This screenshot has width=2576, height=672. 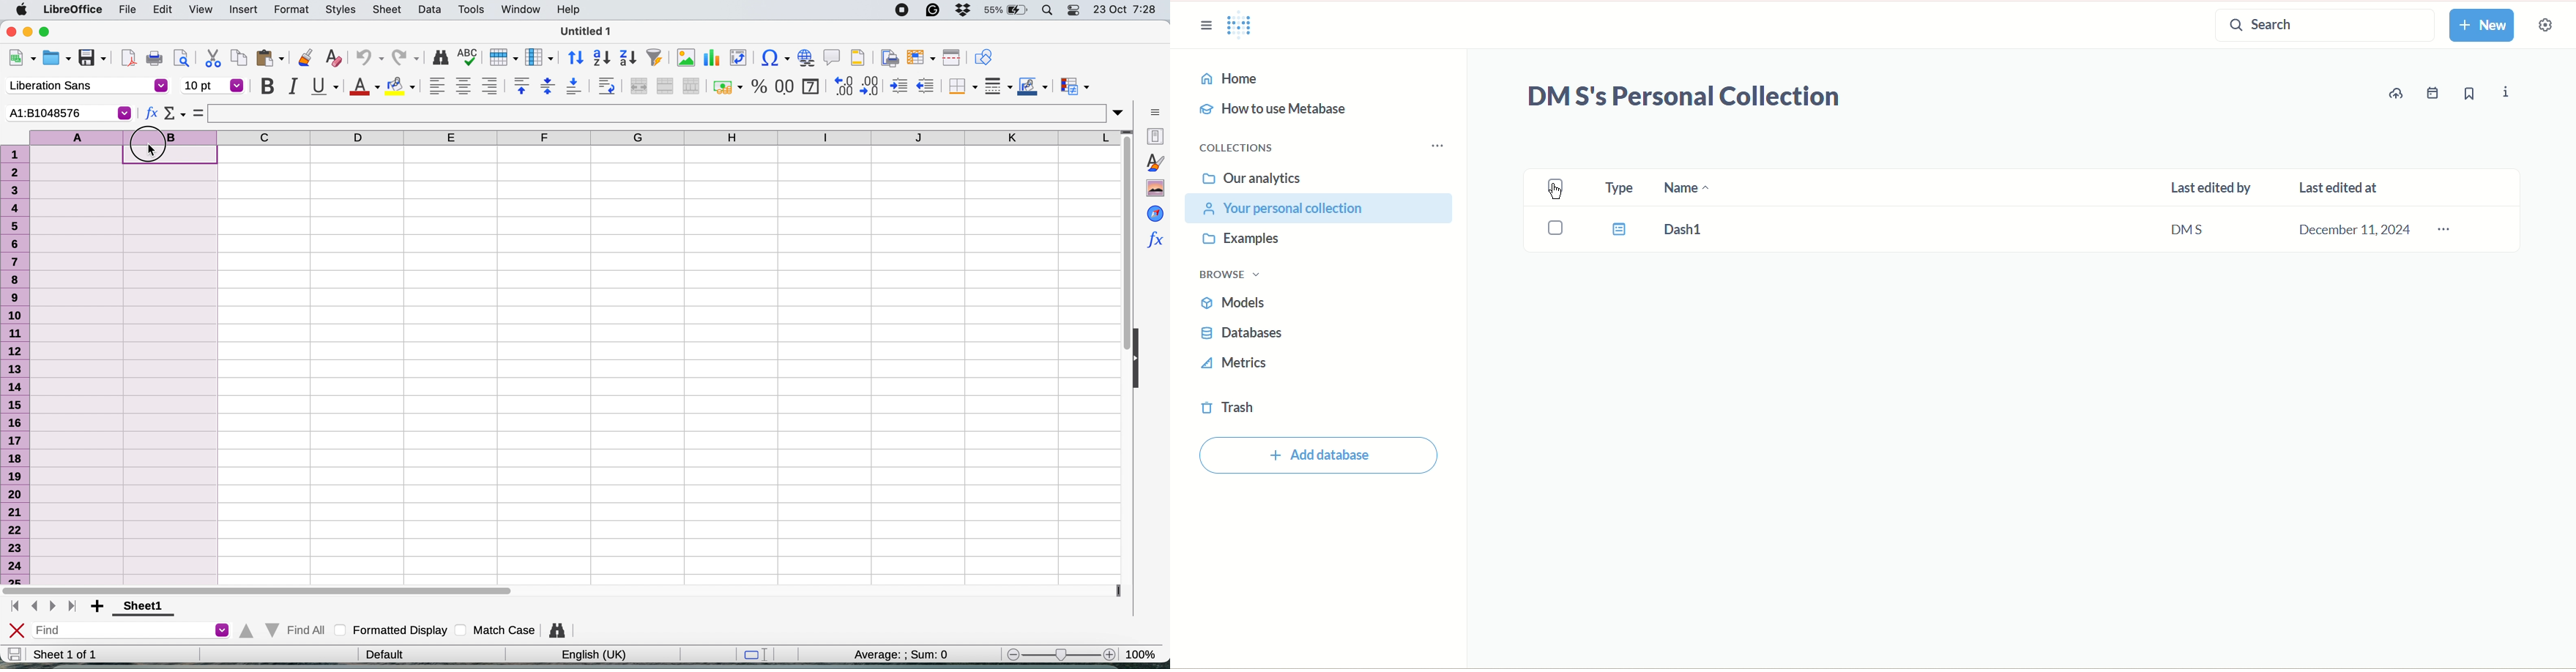 What do you see at coordinates (369, 58) in the screenshot?
I see `undo` at bounding box center [369, 58].